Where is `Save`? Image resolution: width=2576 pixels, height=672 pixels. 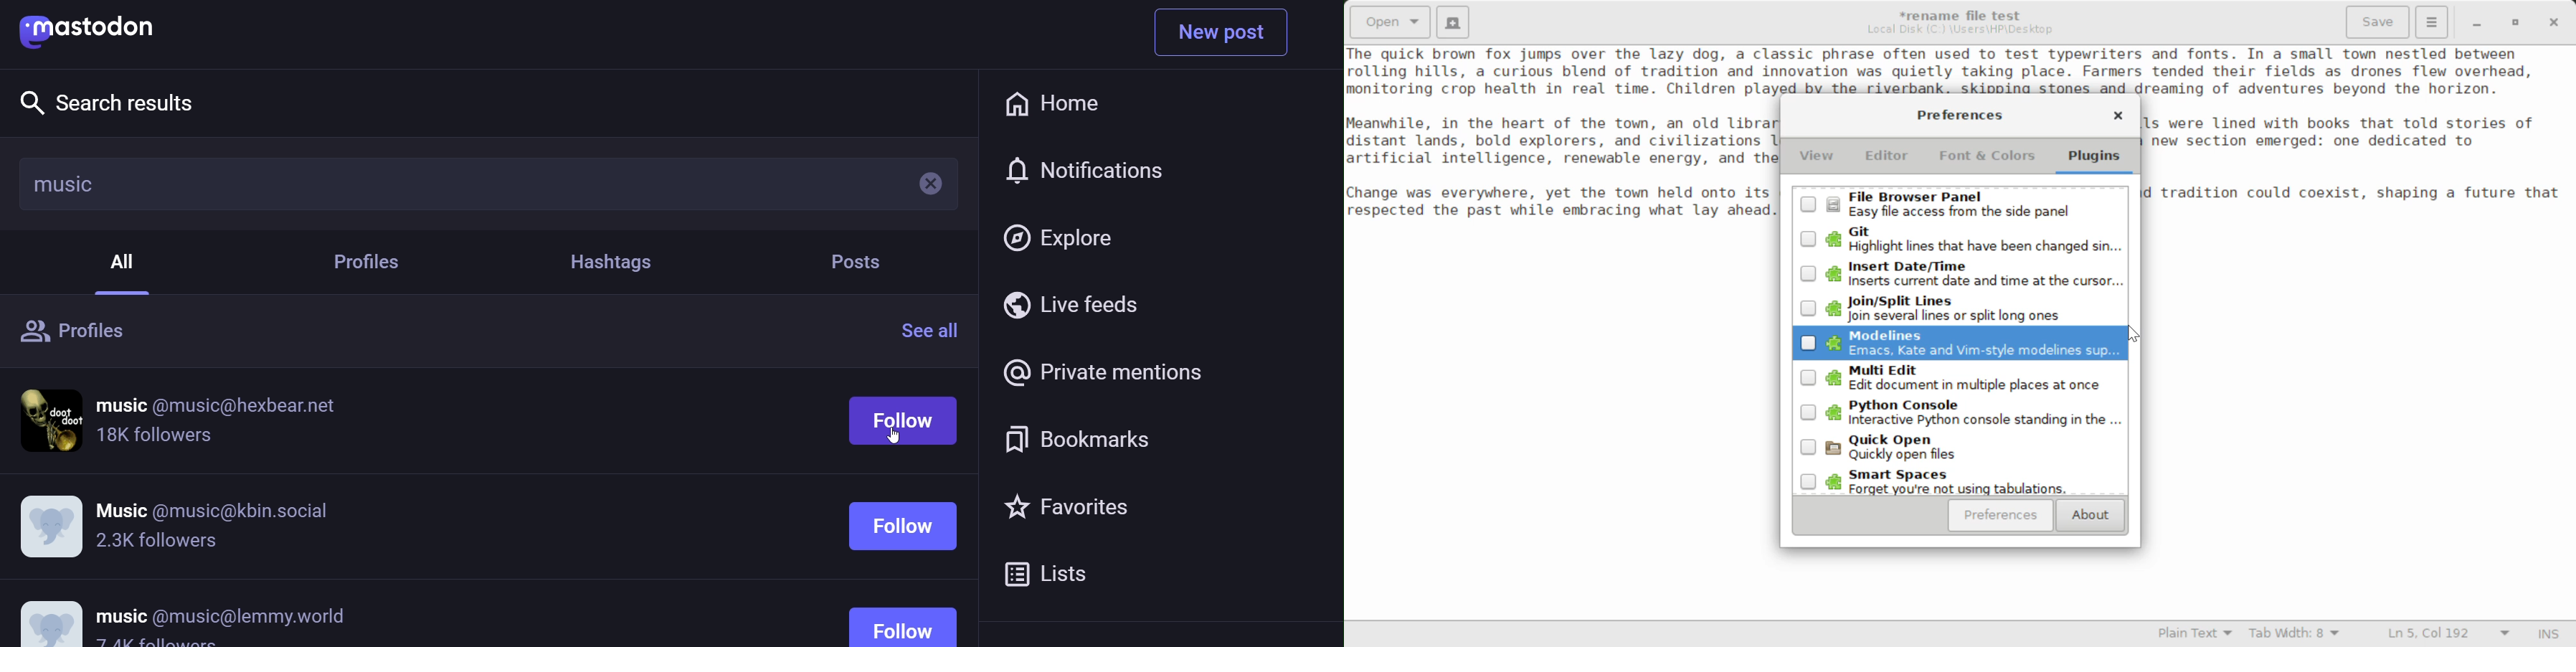
Save is located at coordinates (2379, 22).